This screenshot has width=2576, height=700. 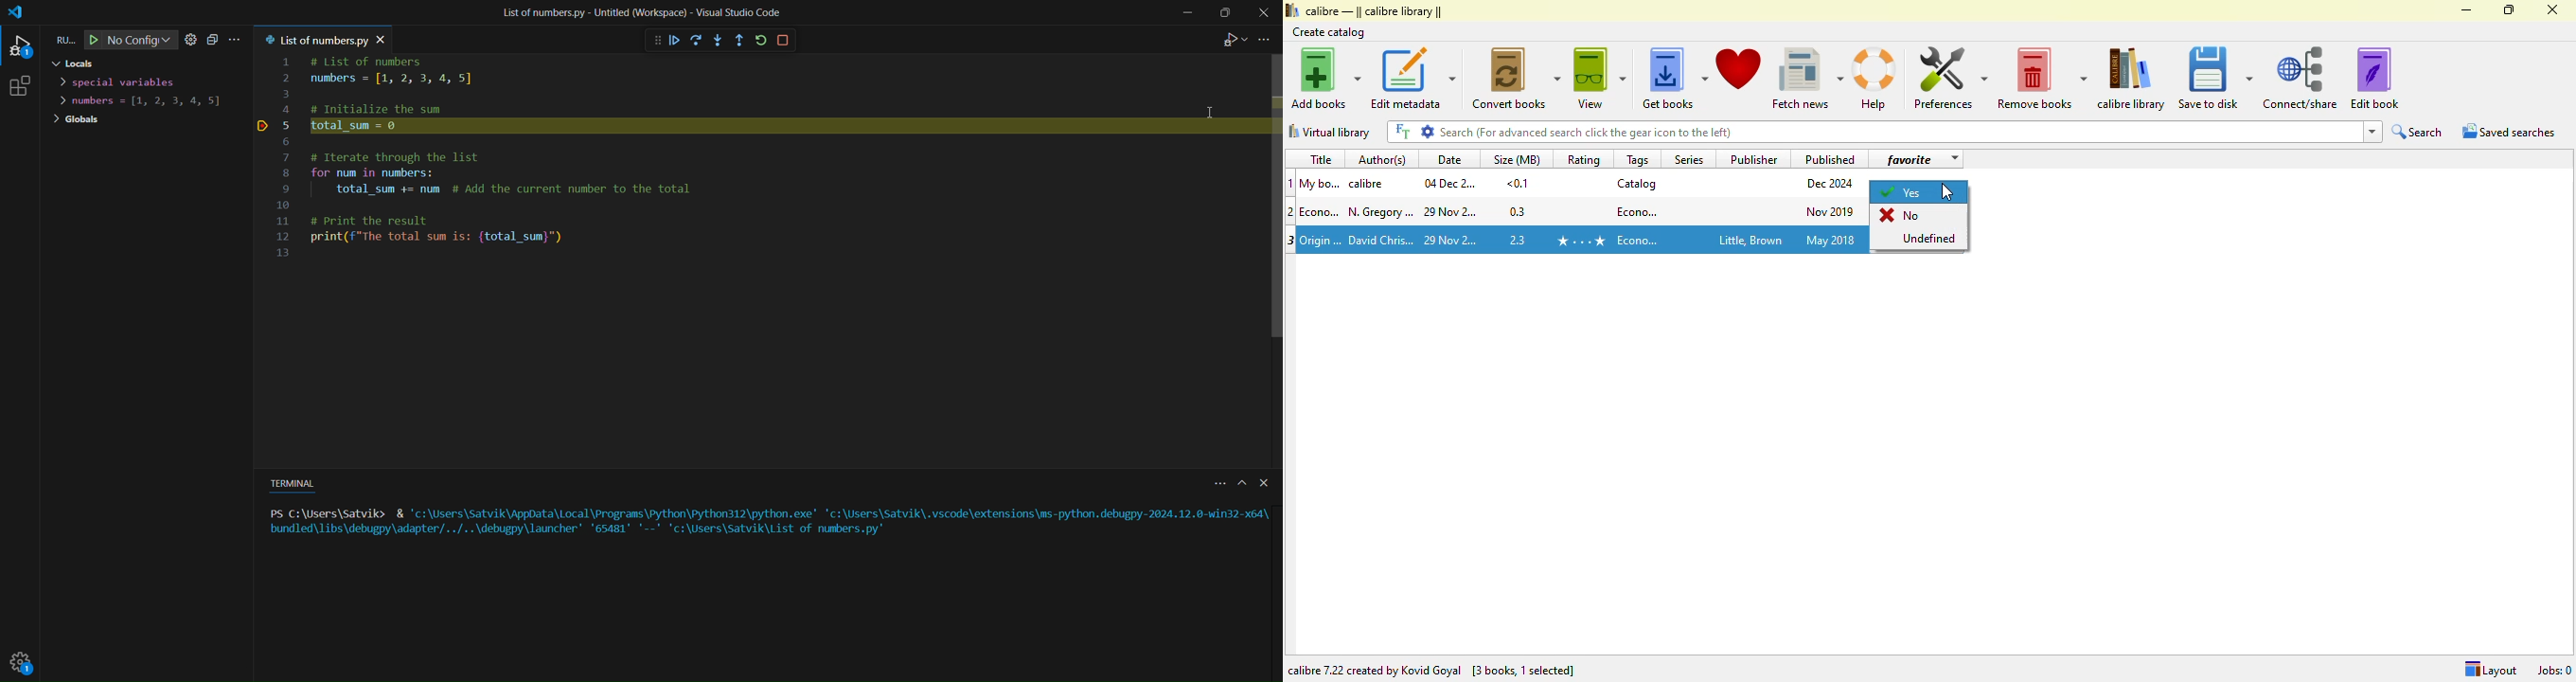 I want to click on Tab name, so click(x=314, y=39).